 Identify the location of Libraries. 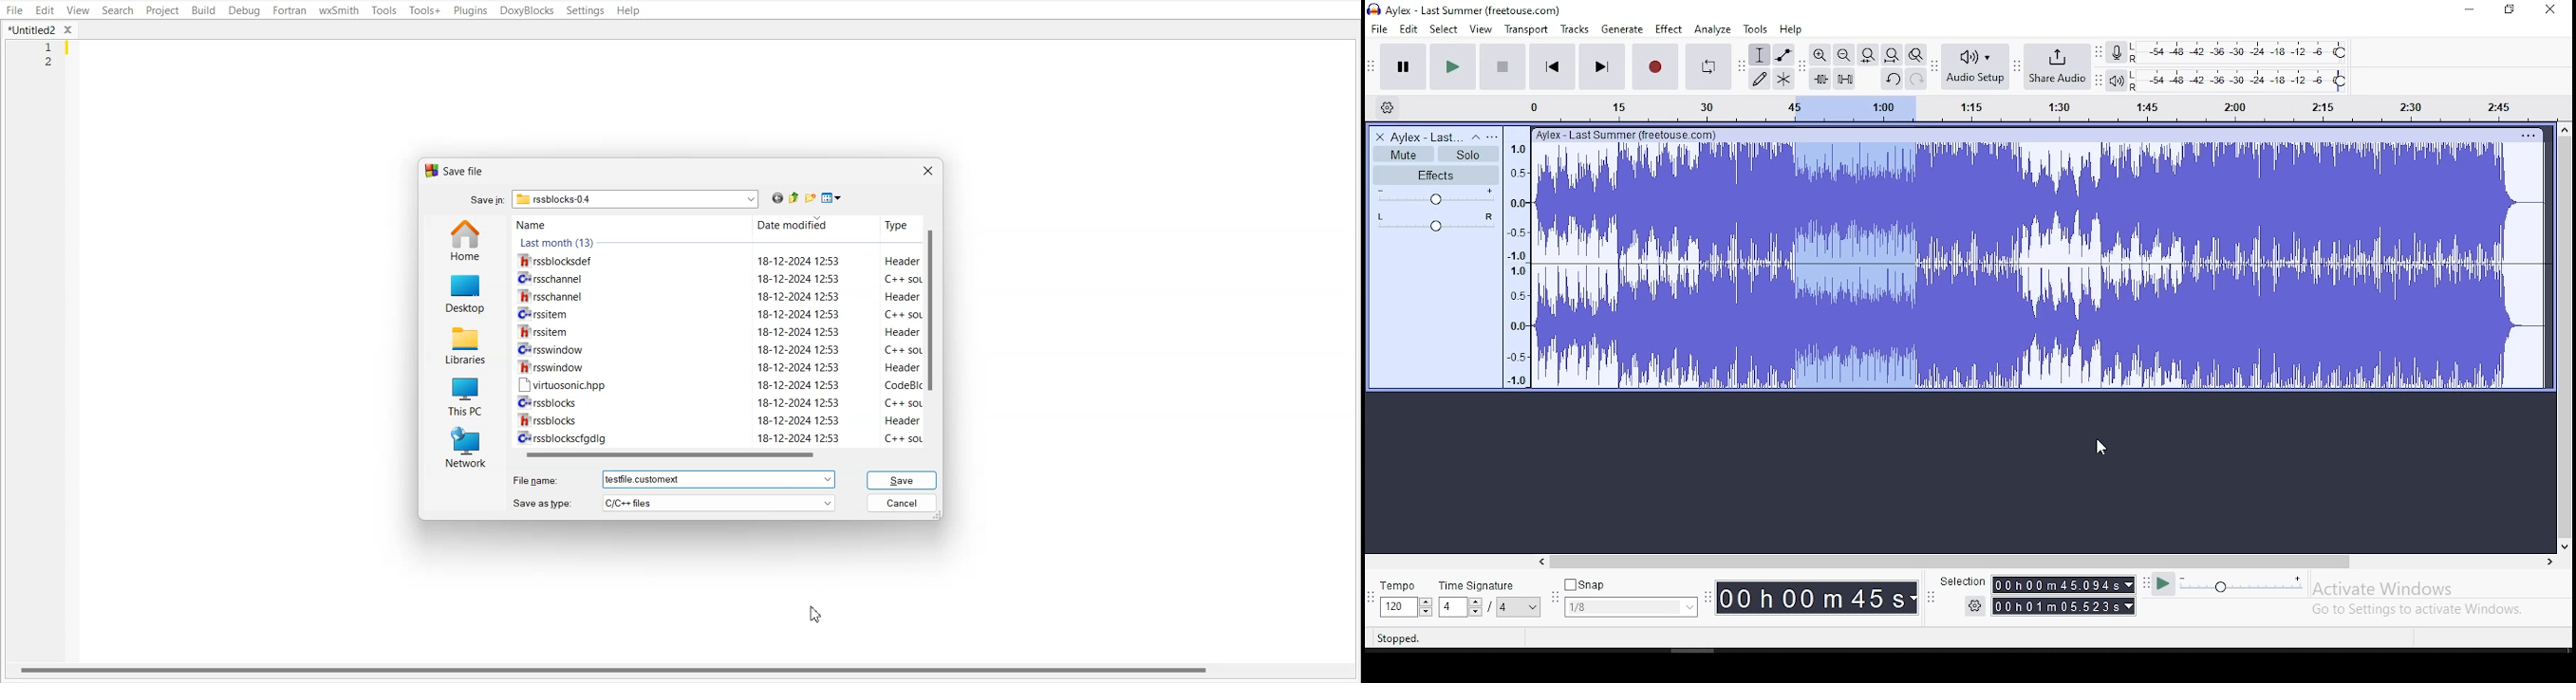
(466, 345).